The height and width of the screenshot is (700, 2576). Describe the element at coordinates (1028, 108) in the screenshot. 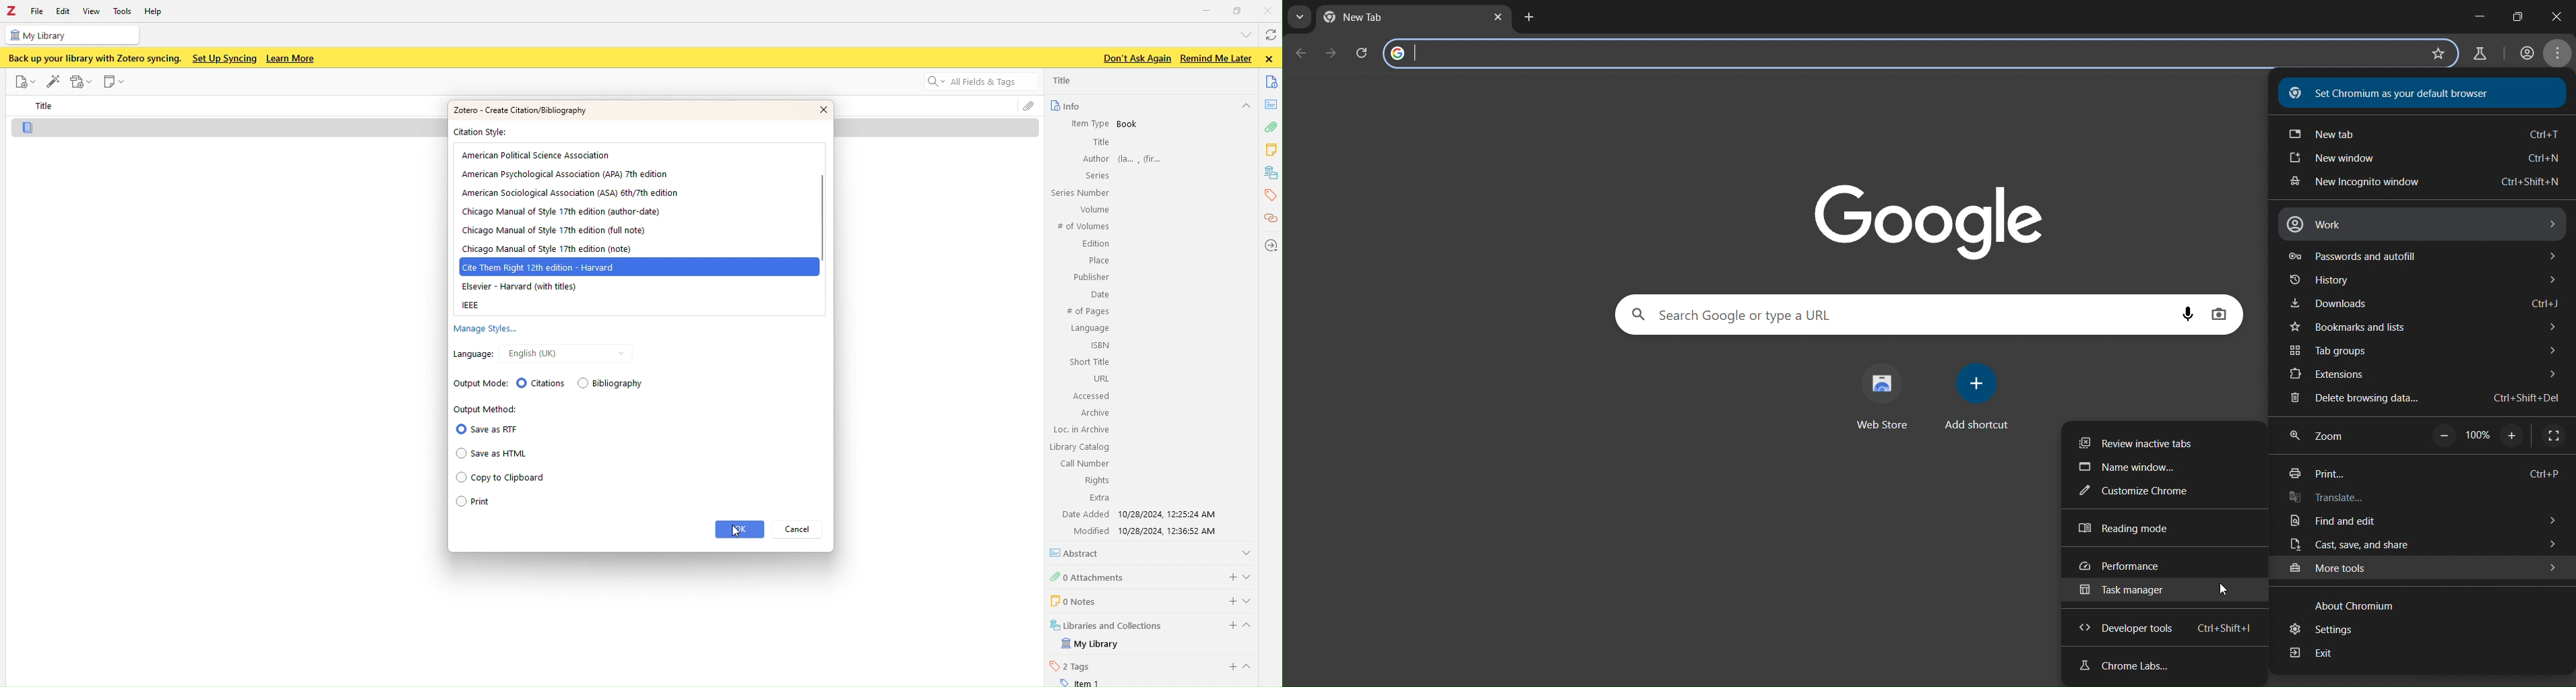

I see `file attachment` at that location.